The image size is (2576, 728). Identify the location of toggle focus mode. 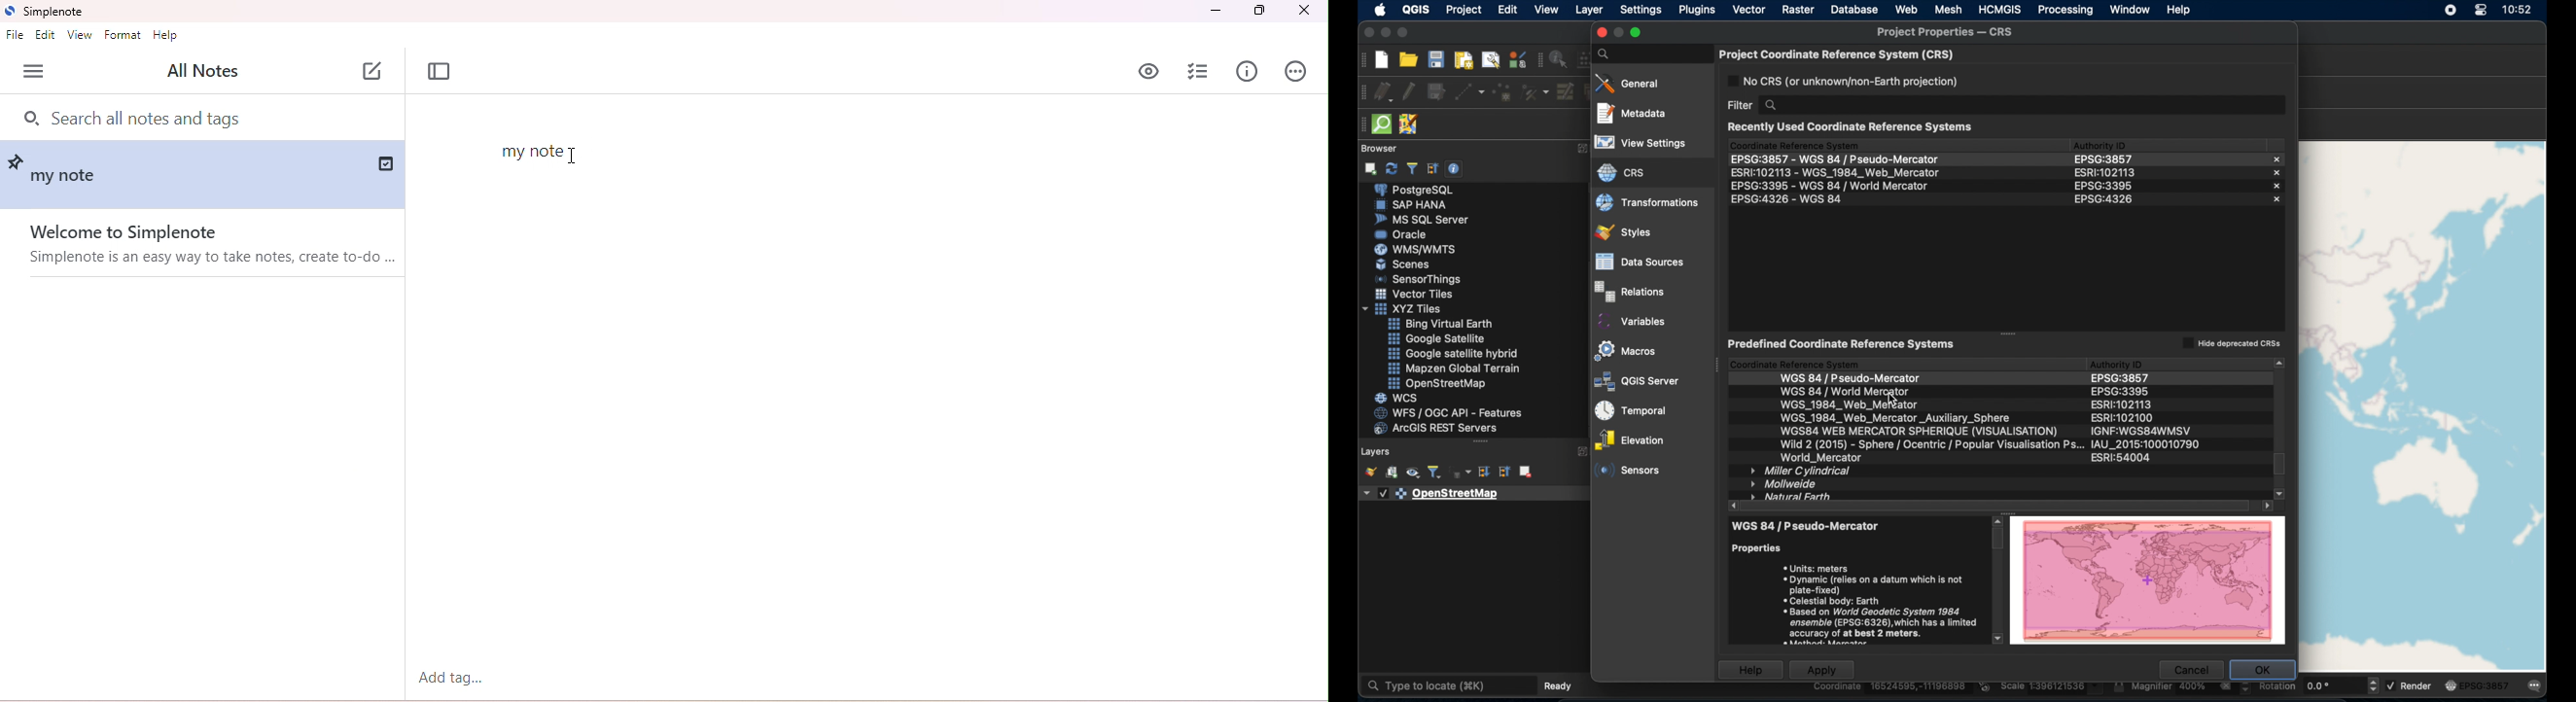
(440, 72).